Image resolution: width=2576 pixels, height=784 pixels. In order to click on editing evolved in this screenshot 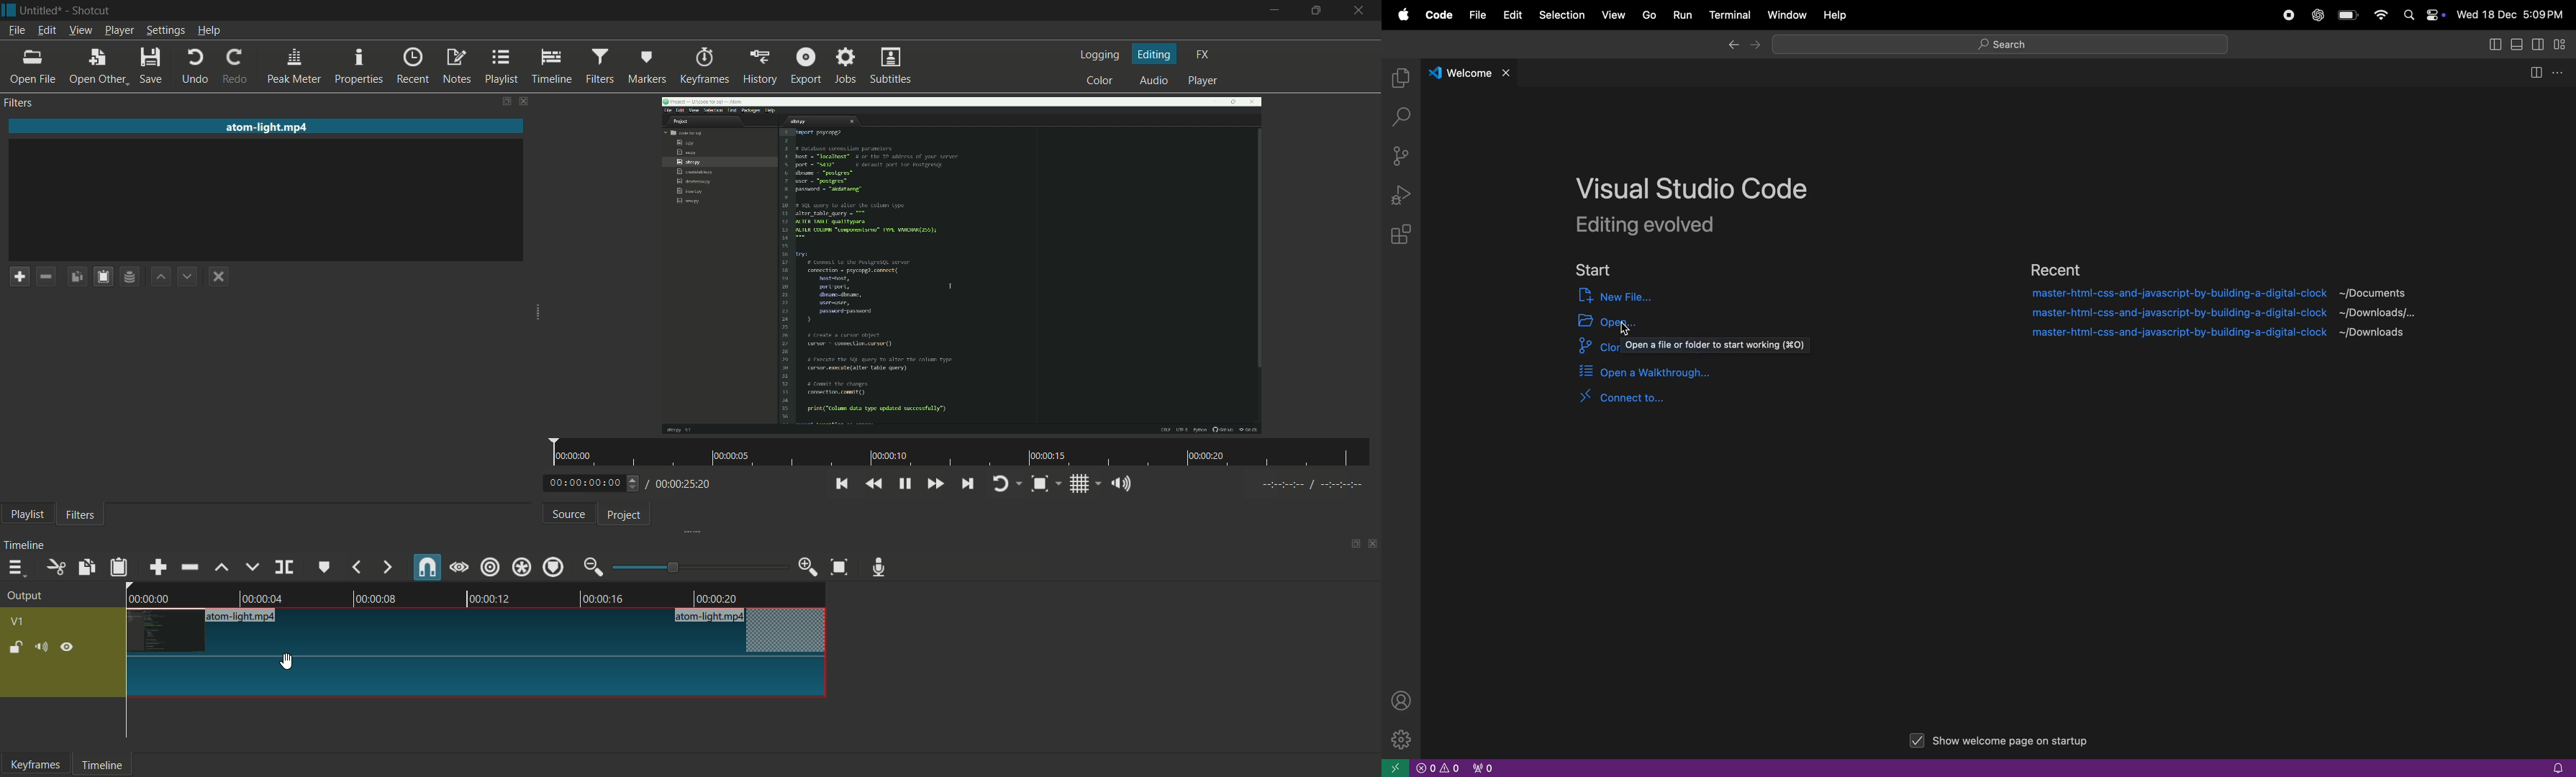, I will do `click(1659, 226)`.